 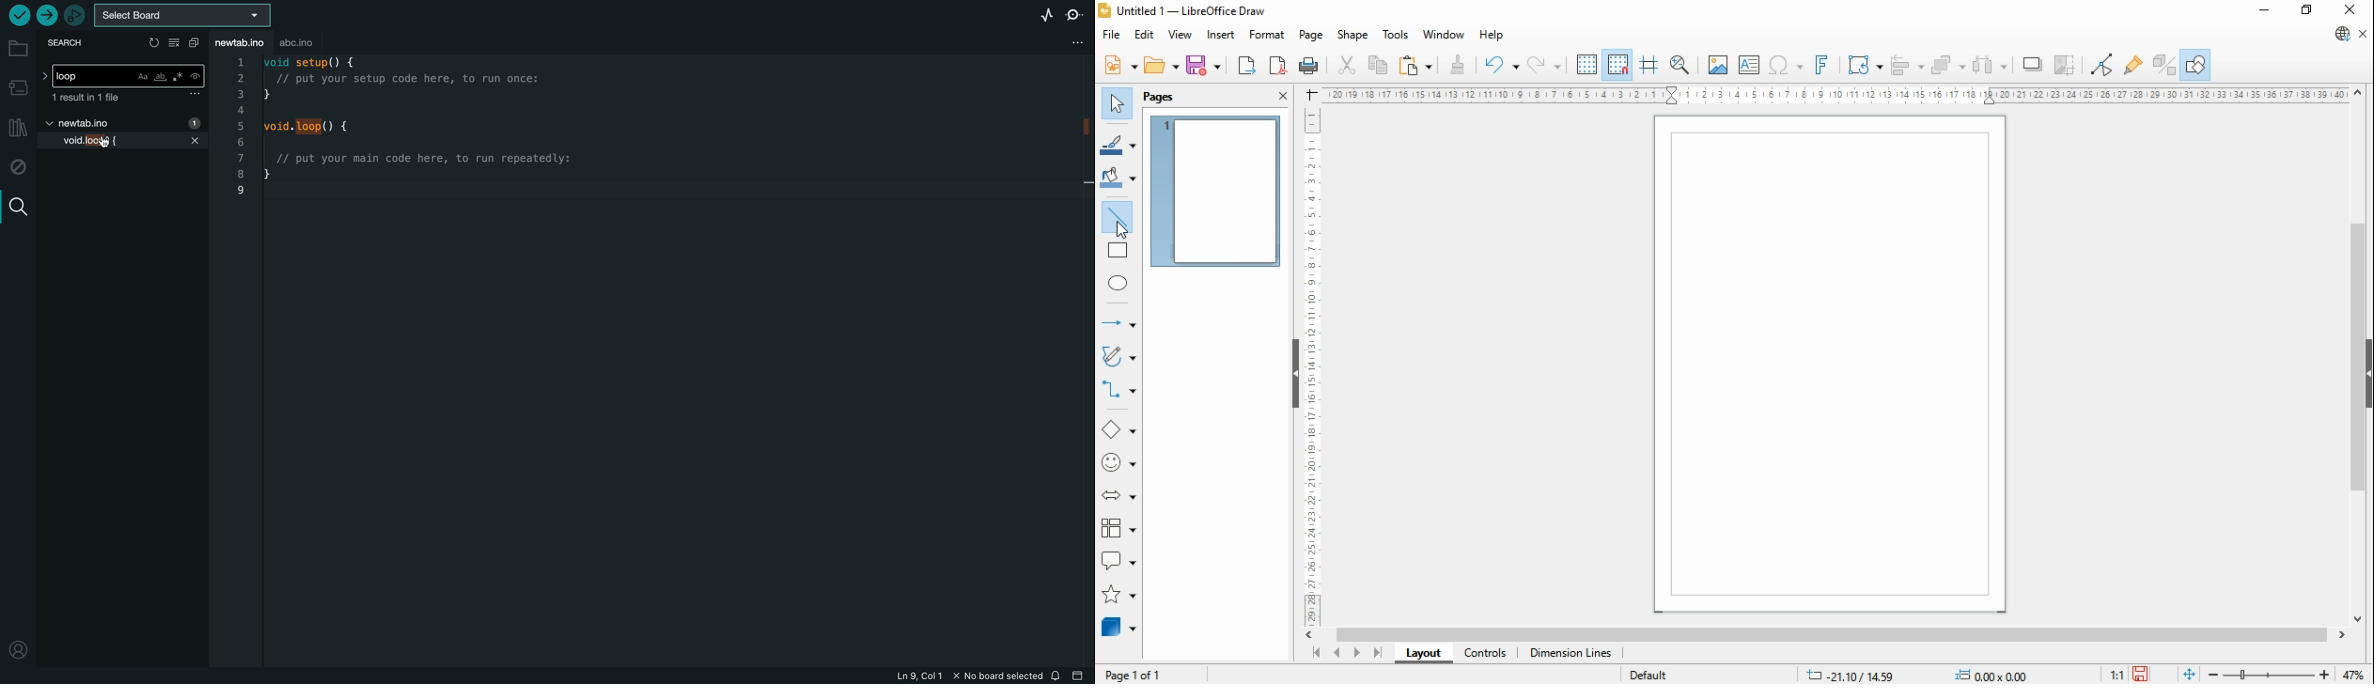 I want to click on Scale, so click(x=1312, y=366).